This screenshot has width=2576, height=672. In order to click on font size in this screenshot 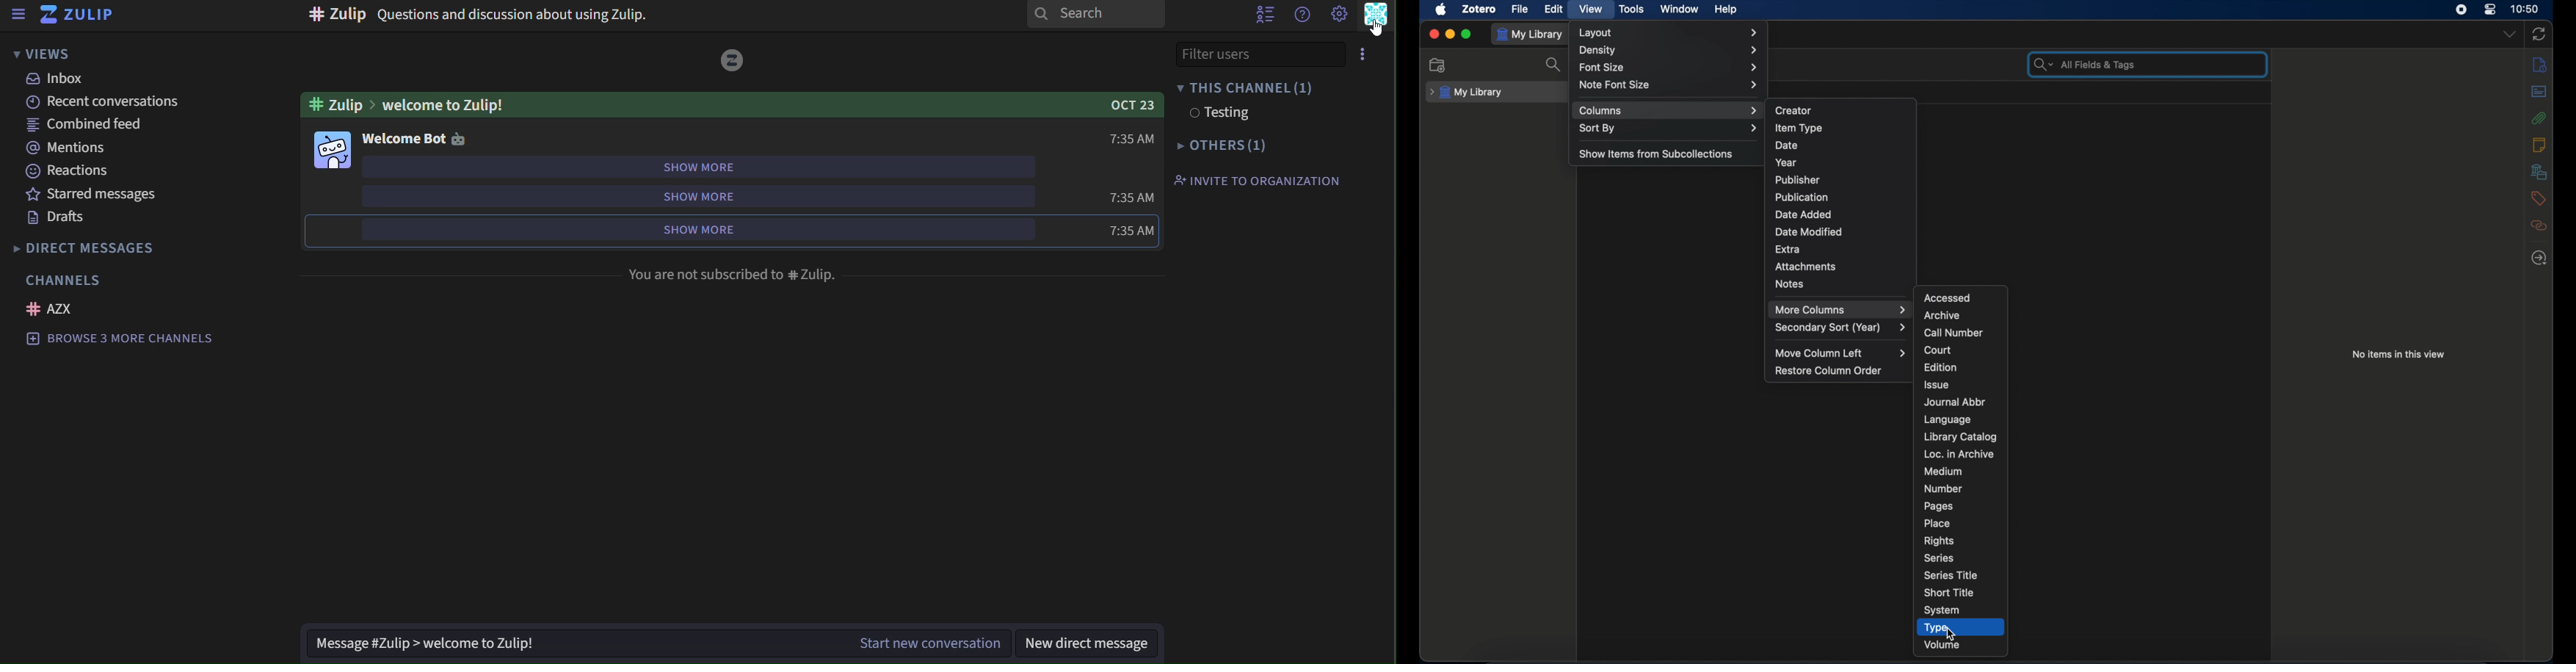, I will do `click(1668, 68)`.